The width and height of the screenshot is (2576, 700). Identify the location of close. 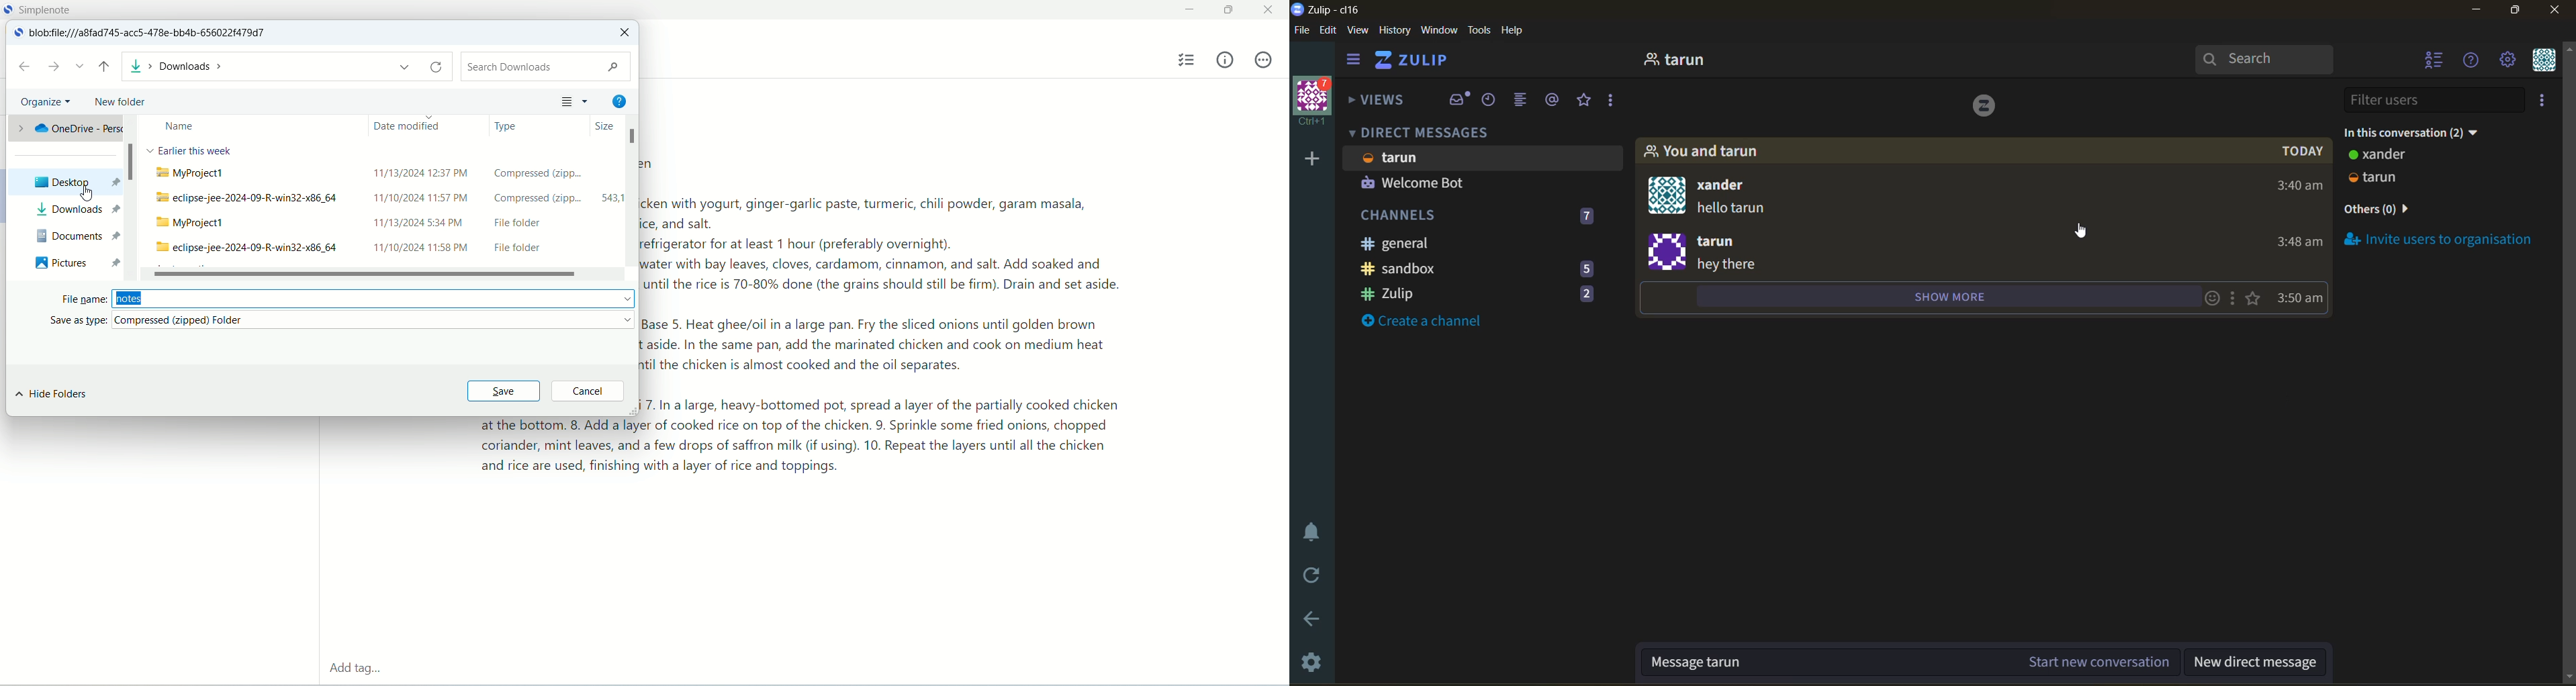
(1271, 8).